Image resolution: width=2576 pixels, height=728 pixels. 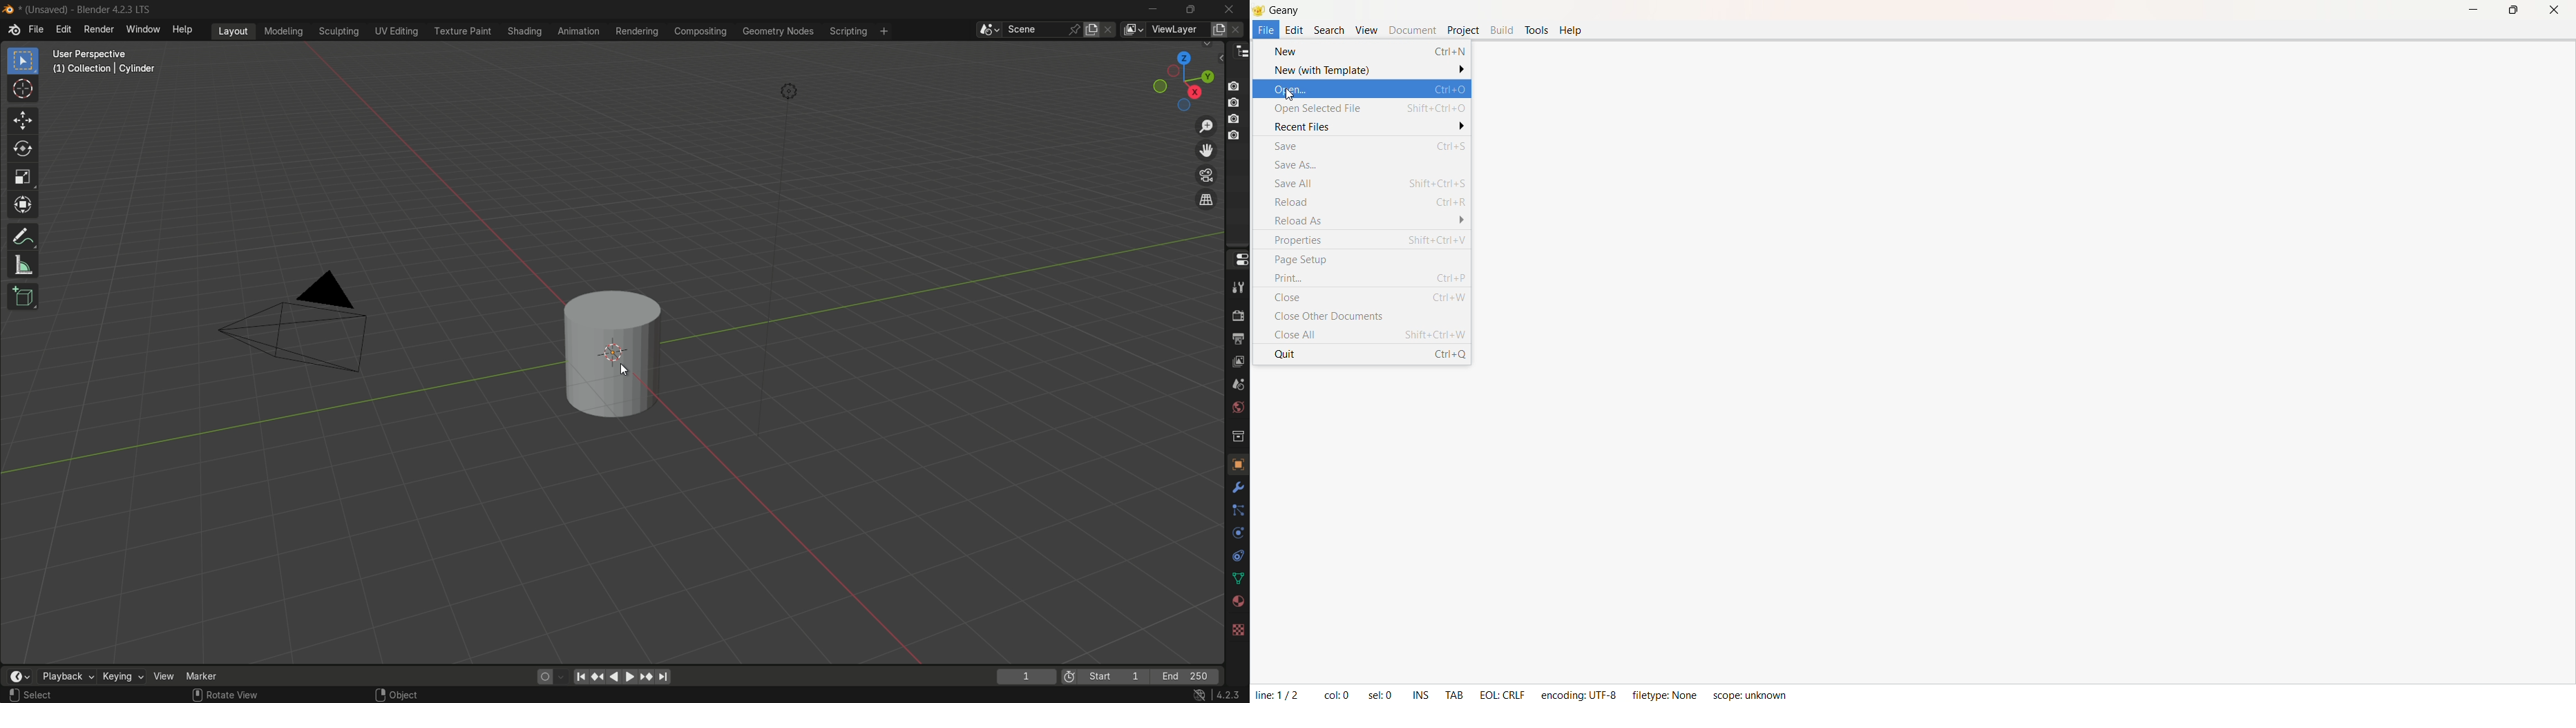 I want to click on Object, so click(x=408, y=694).